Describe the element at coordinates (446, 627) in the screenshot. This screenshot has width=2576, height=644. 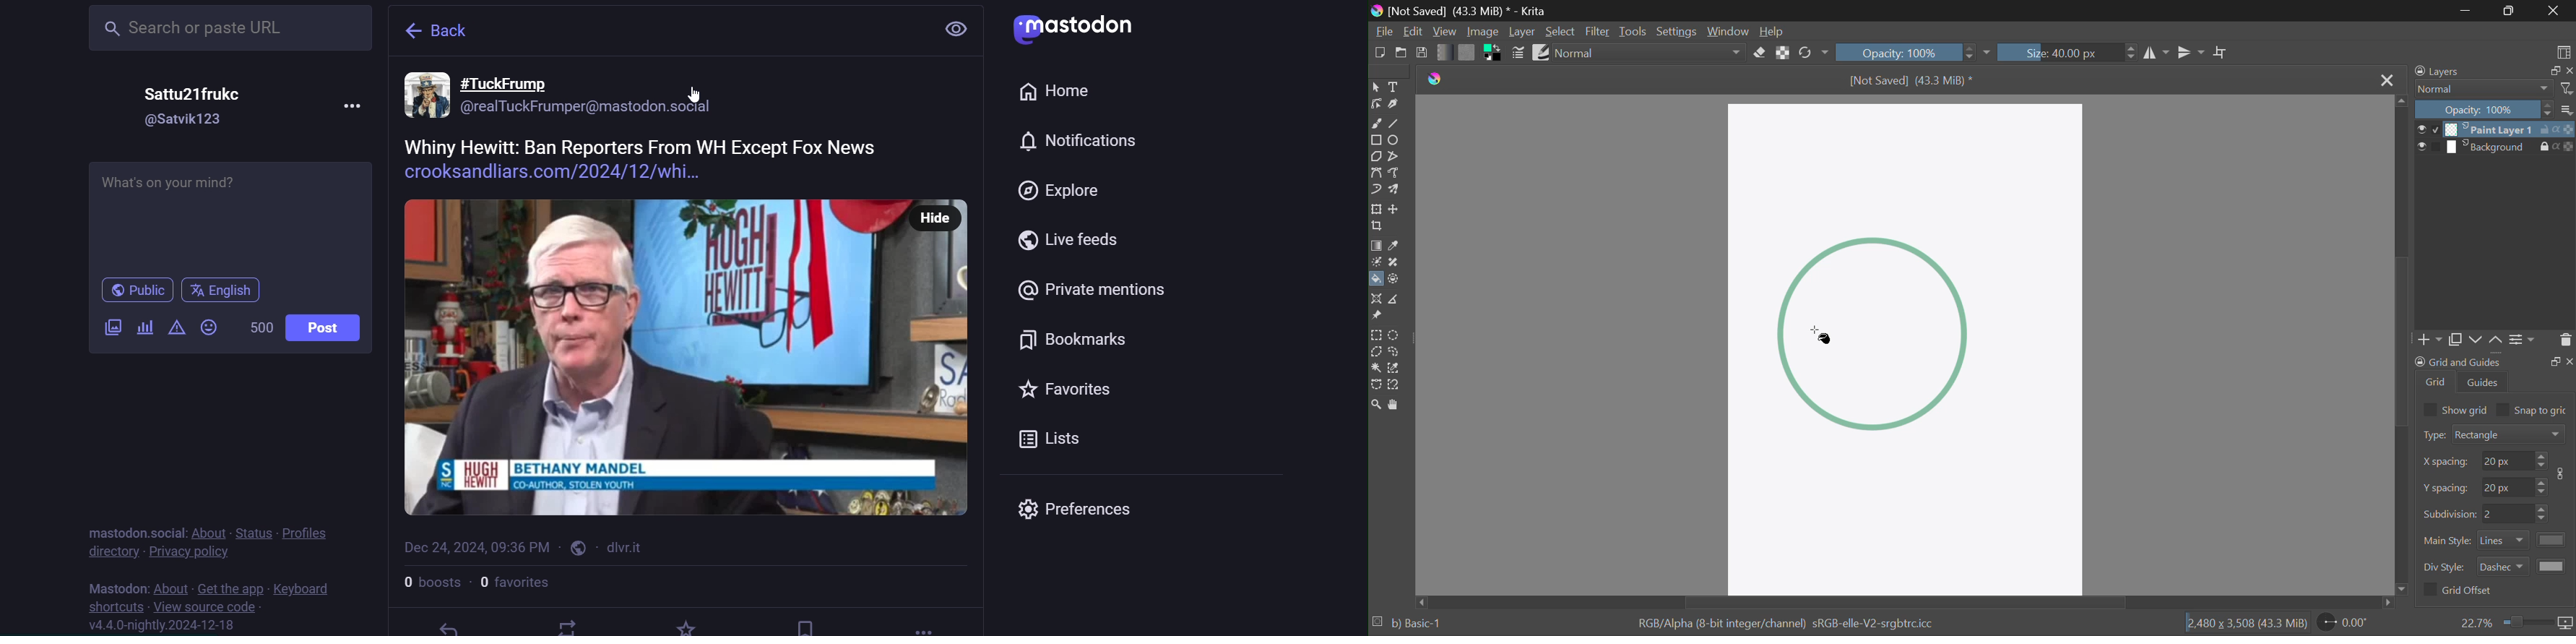
I see `reply` at that location.